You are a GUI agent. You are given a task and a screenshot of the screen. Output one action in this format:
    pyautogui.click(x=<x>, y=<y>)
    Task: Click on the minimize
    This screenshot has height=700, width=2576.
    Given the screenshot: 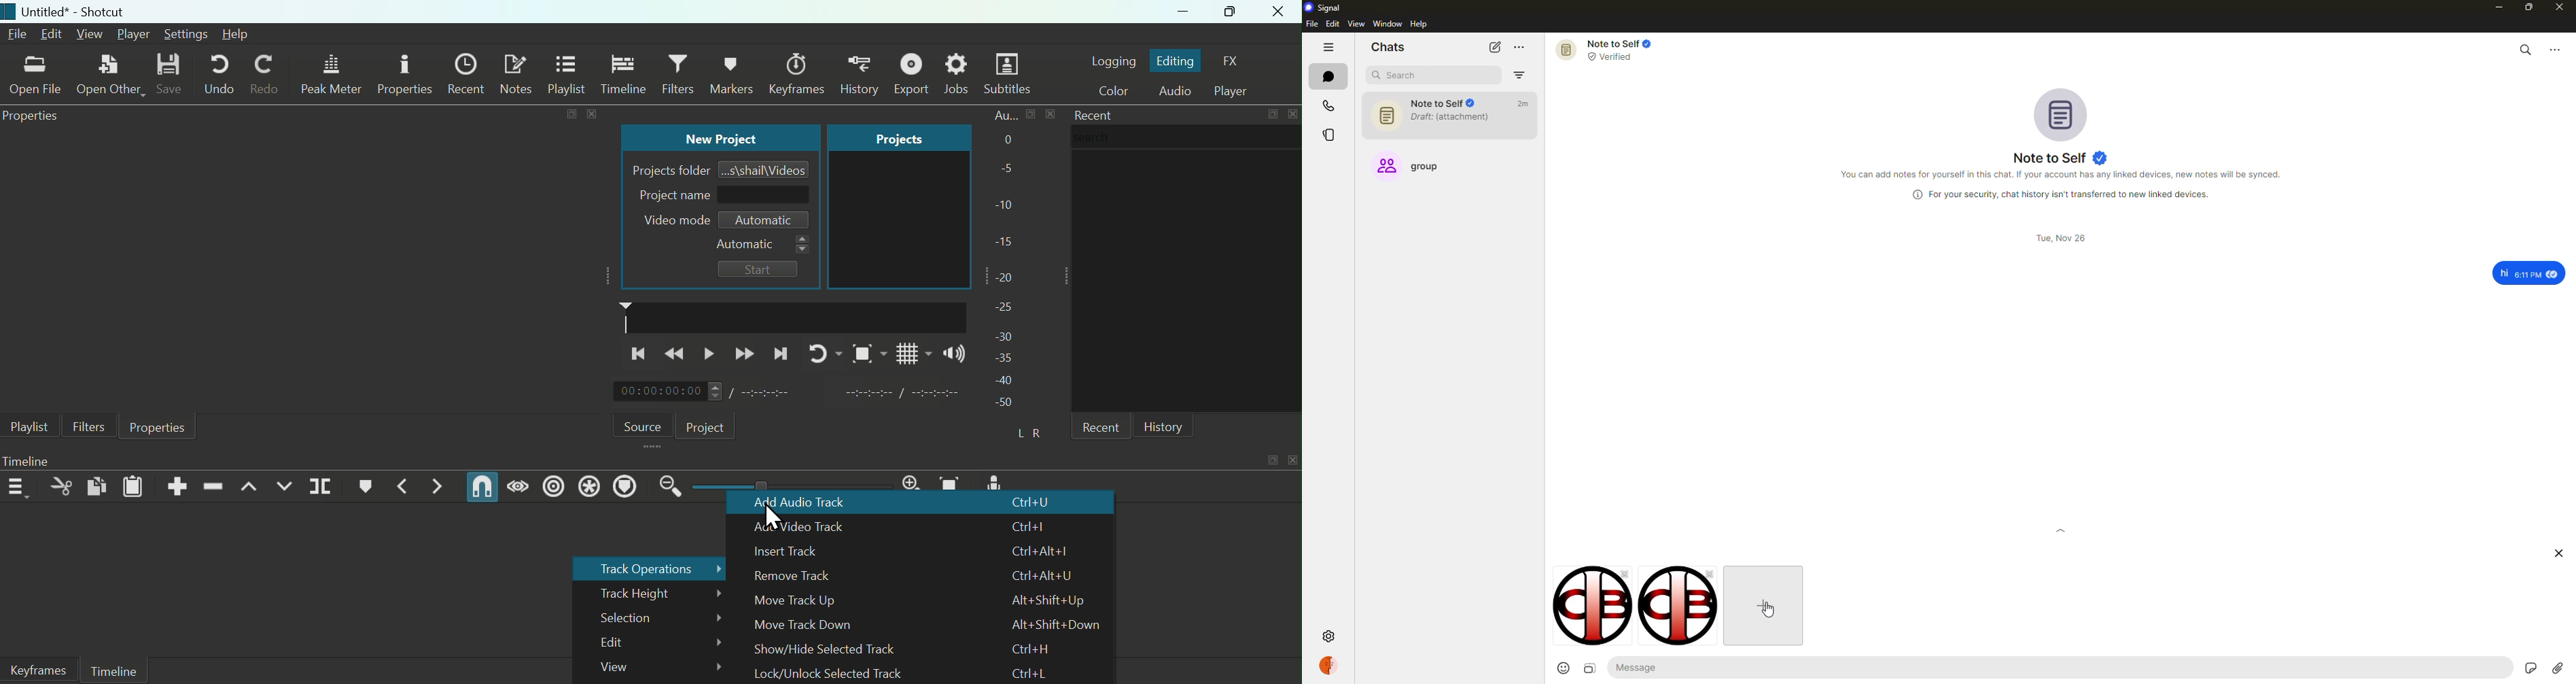 What is the action you would take?
    pyautogui.click(x=2493, y=7)
    